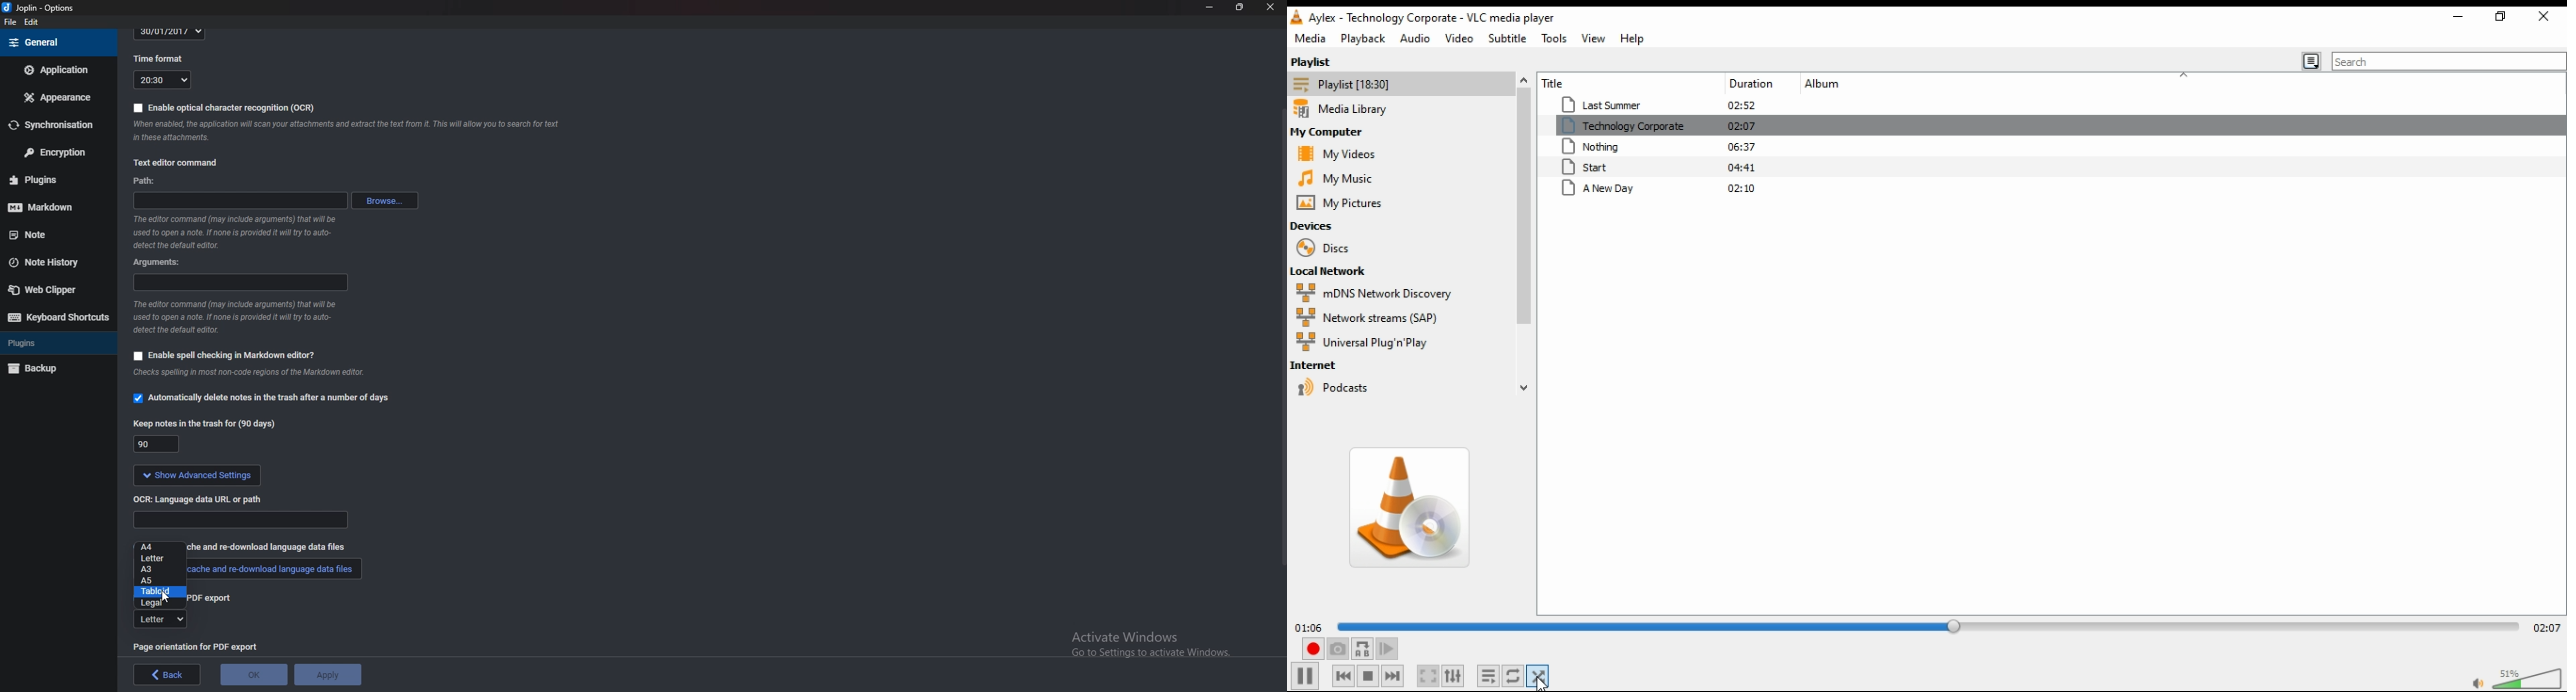  Describe the element at coordinates (11, 22) in the screenshot. I see `File` at that location.